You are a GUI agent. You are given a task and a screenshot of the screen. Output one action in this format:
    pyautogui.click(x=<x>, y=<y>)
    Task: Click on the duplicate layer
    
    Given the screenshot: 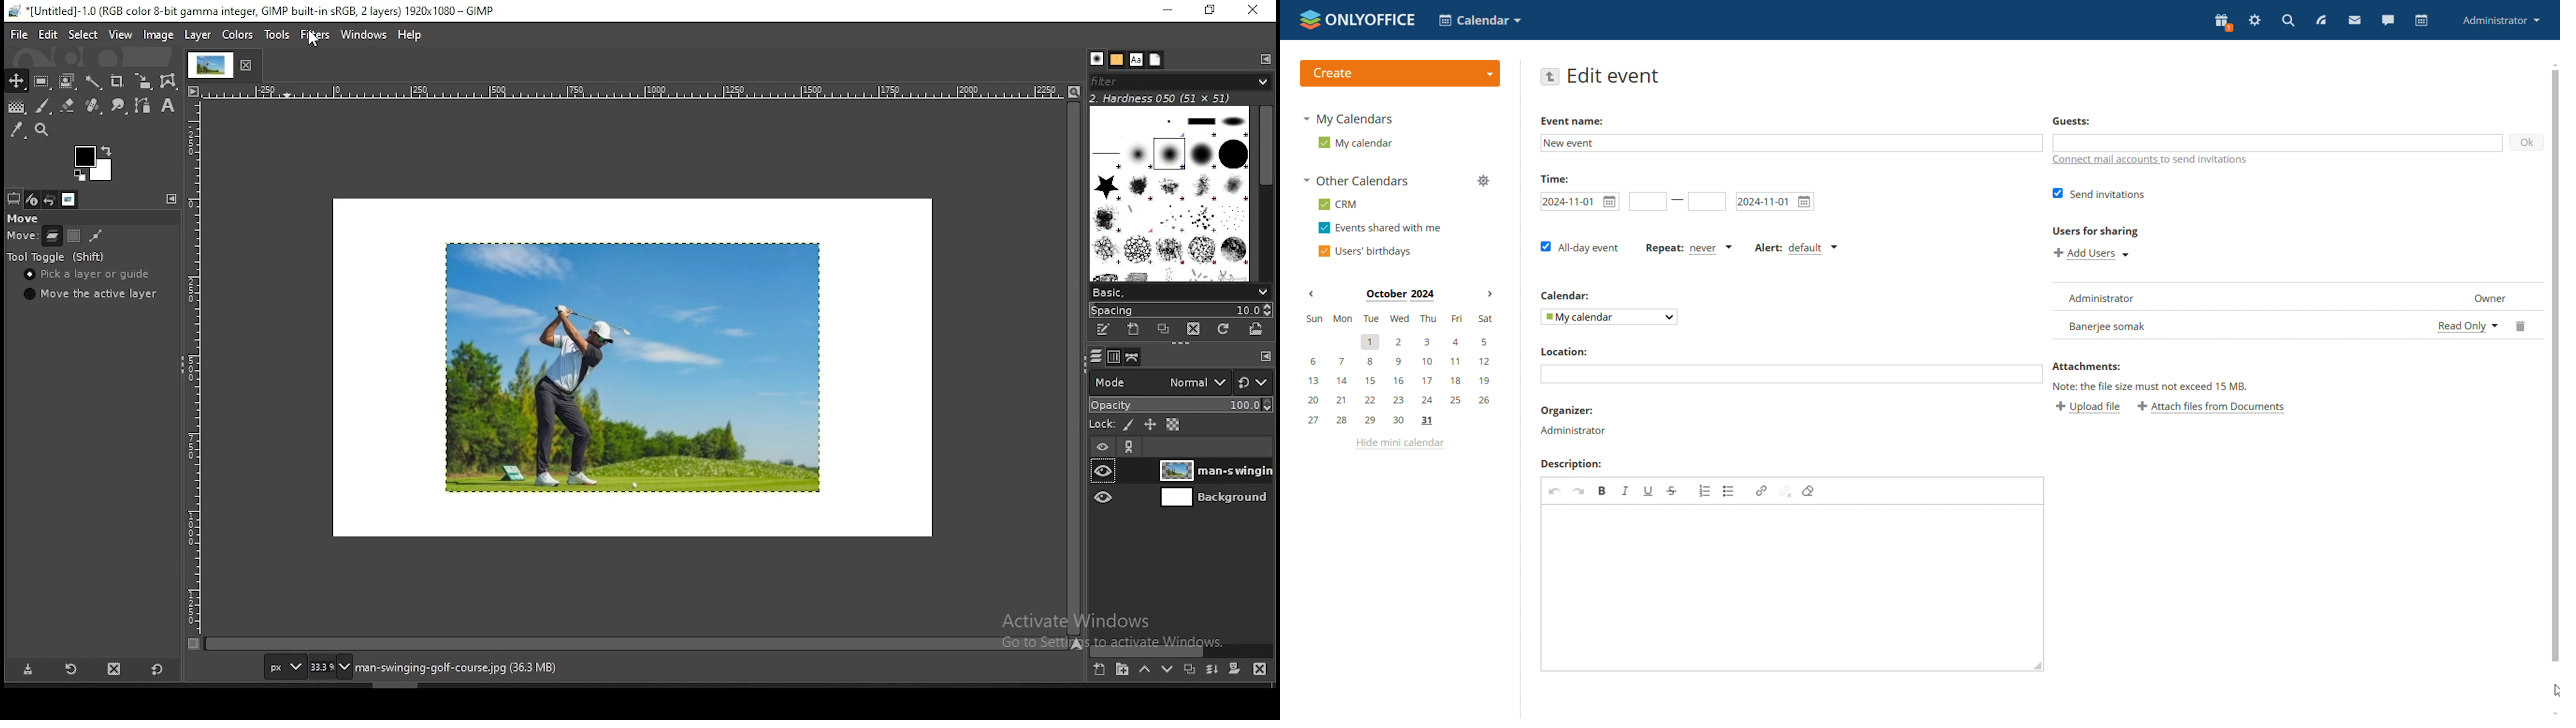 What is the action you would take?
    pyautogui.click(x=1190, y=668)
    